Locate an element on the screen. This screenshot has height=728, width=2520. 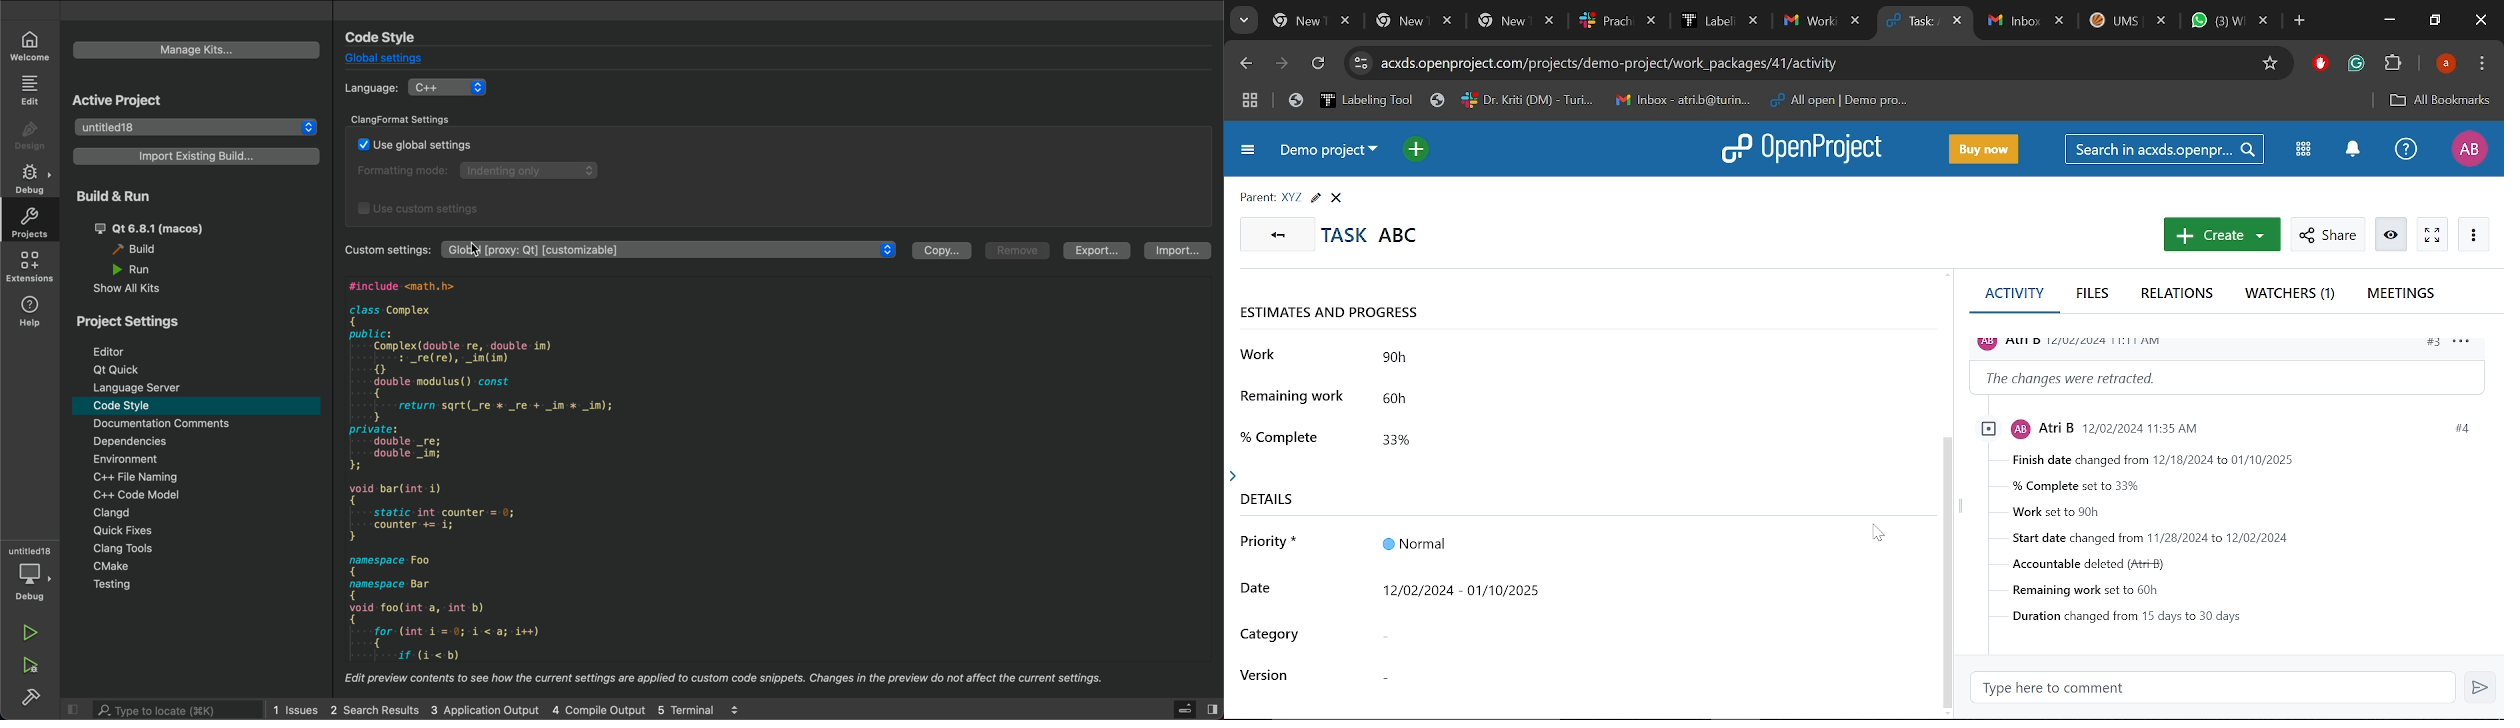
options is located at coordinates (2467, 345).